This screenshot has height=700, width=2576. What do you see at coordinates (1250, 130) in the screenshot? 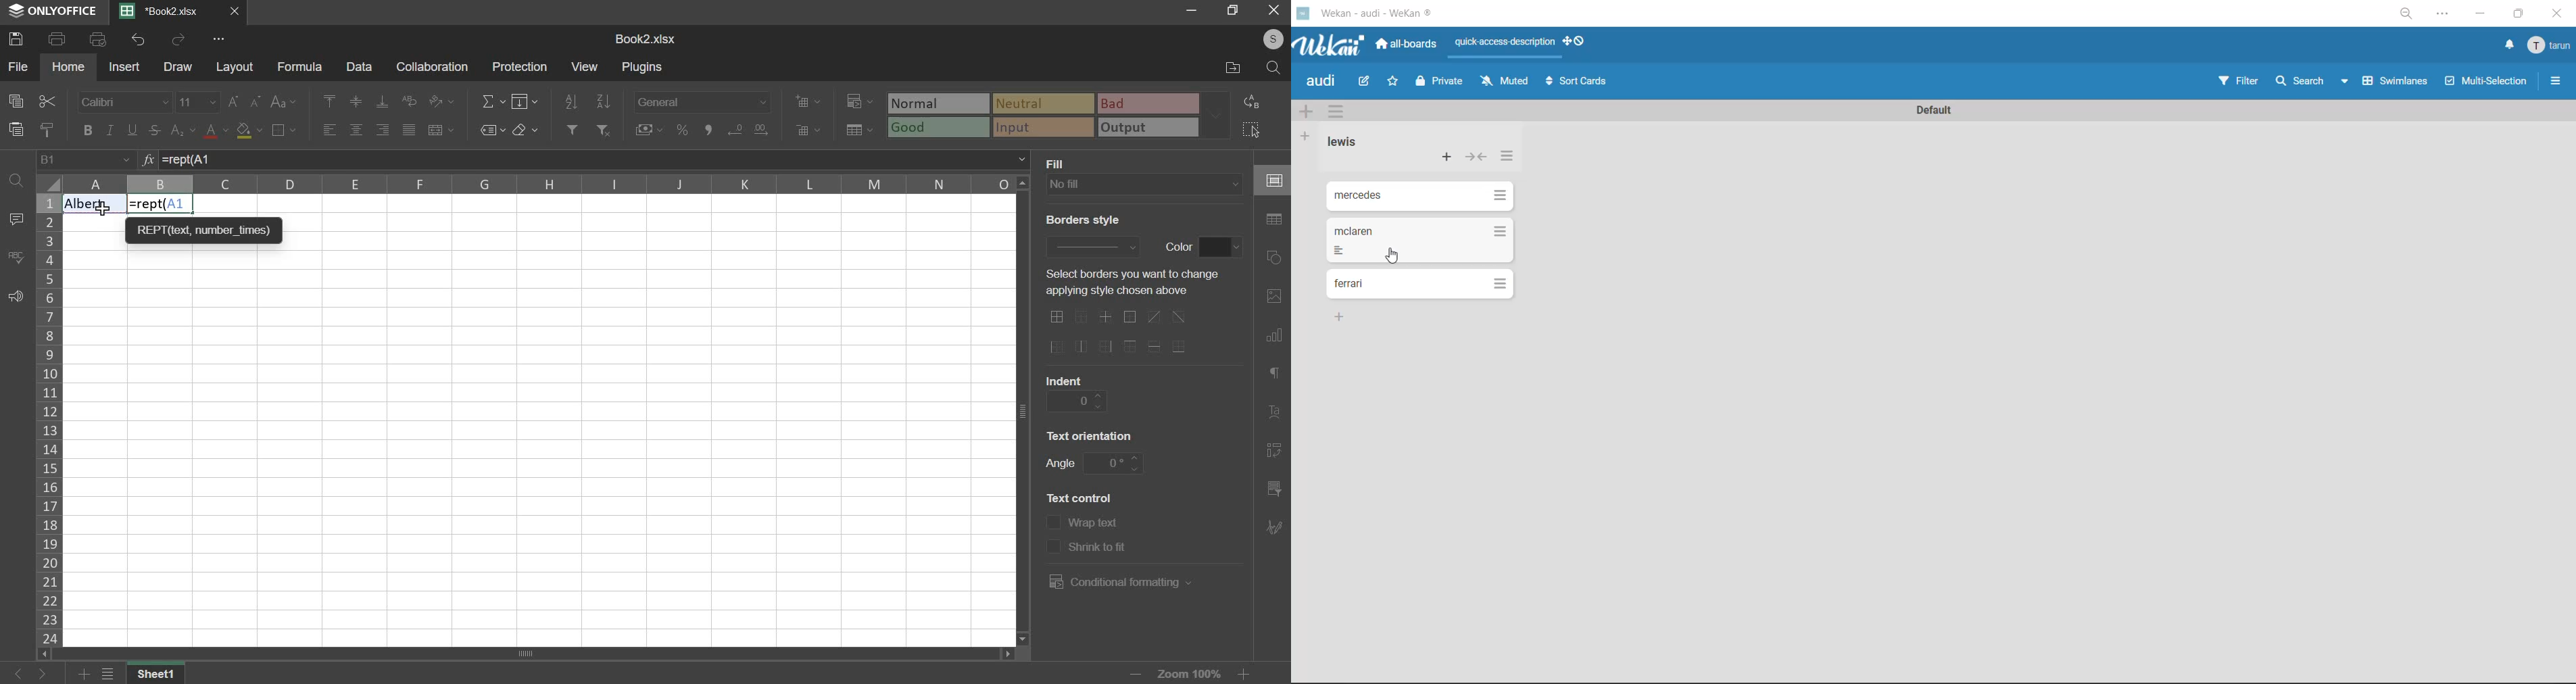
I see `select` at bounding box center [1250, 130].